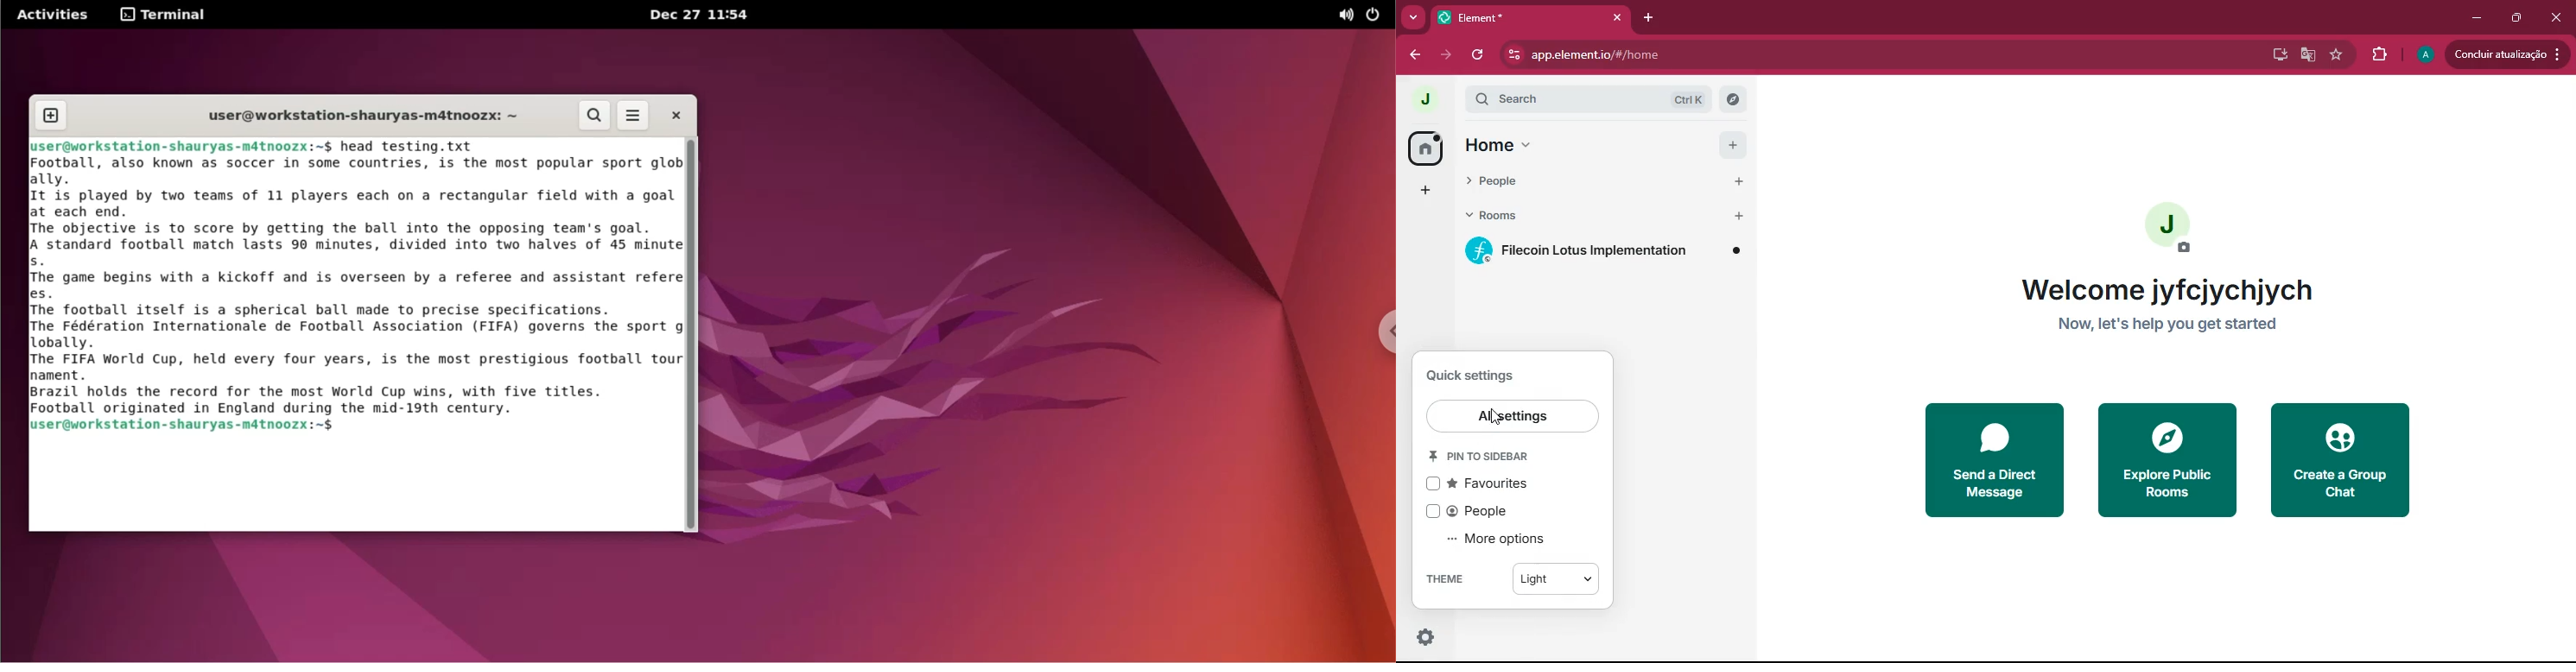 The height and width of the screenshot is (672, 2576). What do you see at coordinates (2518, 17) in the screenshot?
I see `restore down` at bounding box center [2518, 17].